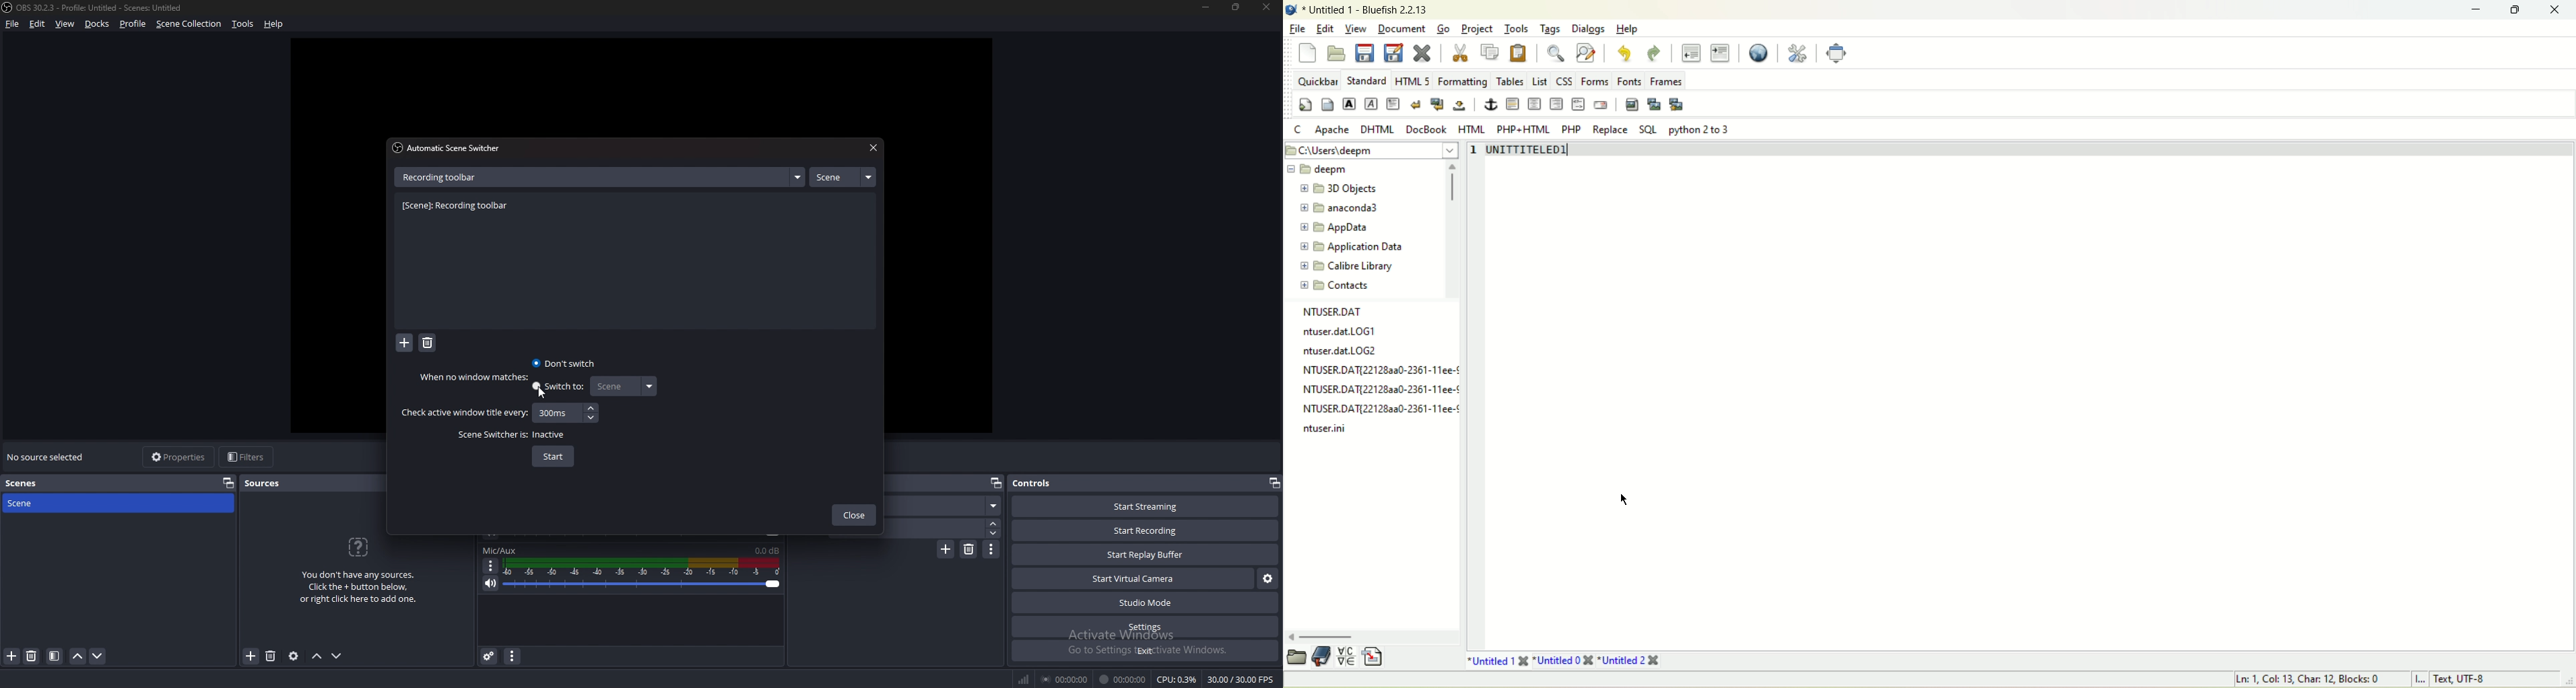 This screenshot has height=700, width=2576. What do you see at coordinates (854, 516) in the screenshot?
I see `close` at bounding box center [854, 516].